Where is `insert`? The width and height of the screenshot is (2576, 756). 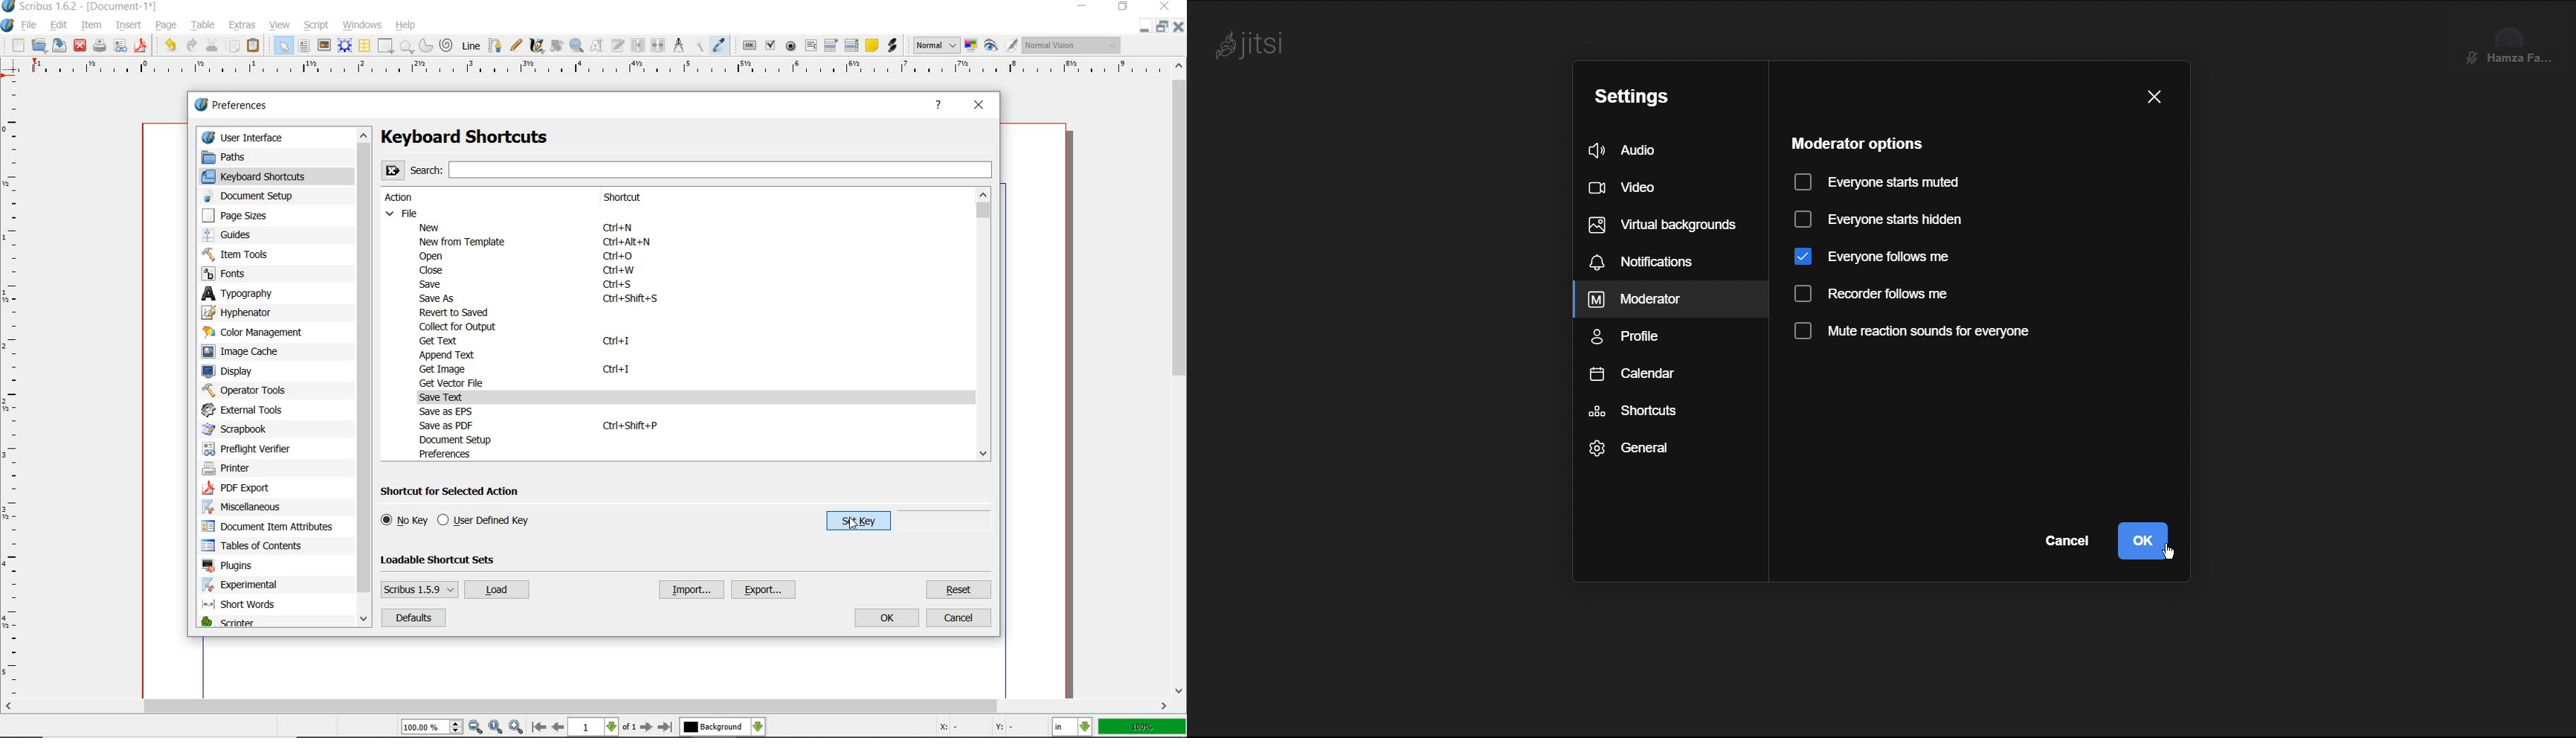 insert is located at coordinates (128, 25).